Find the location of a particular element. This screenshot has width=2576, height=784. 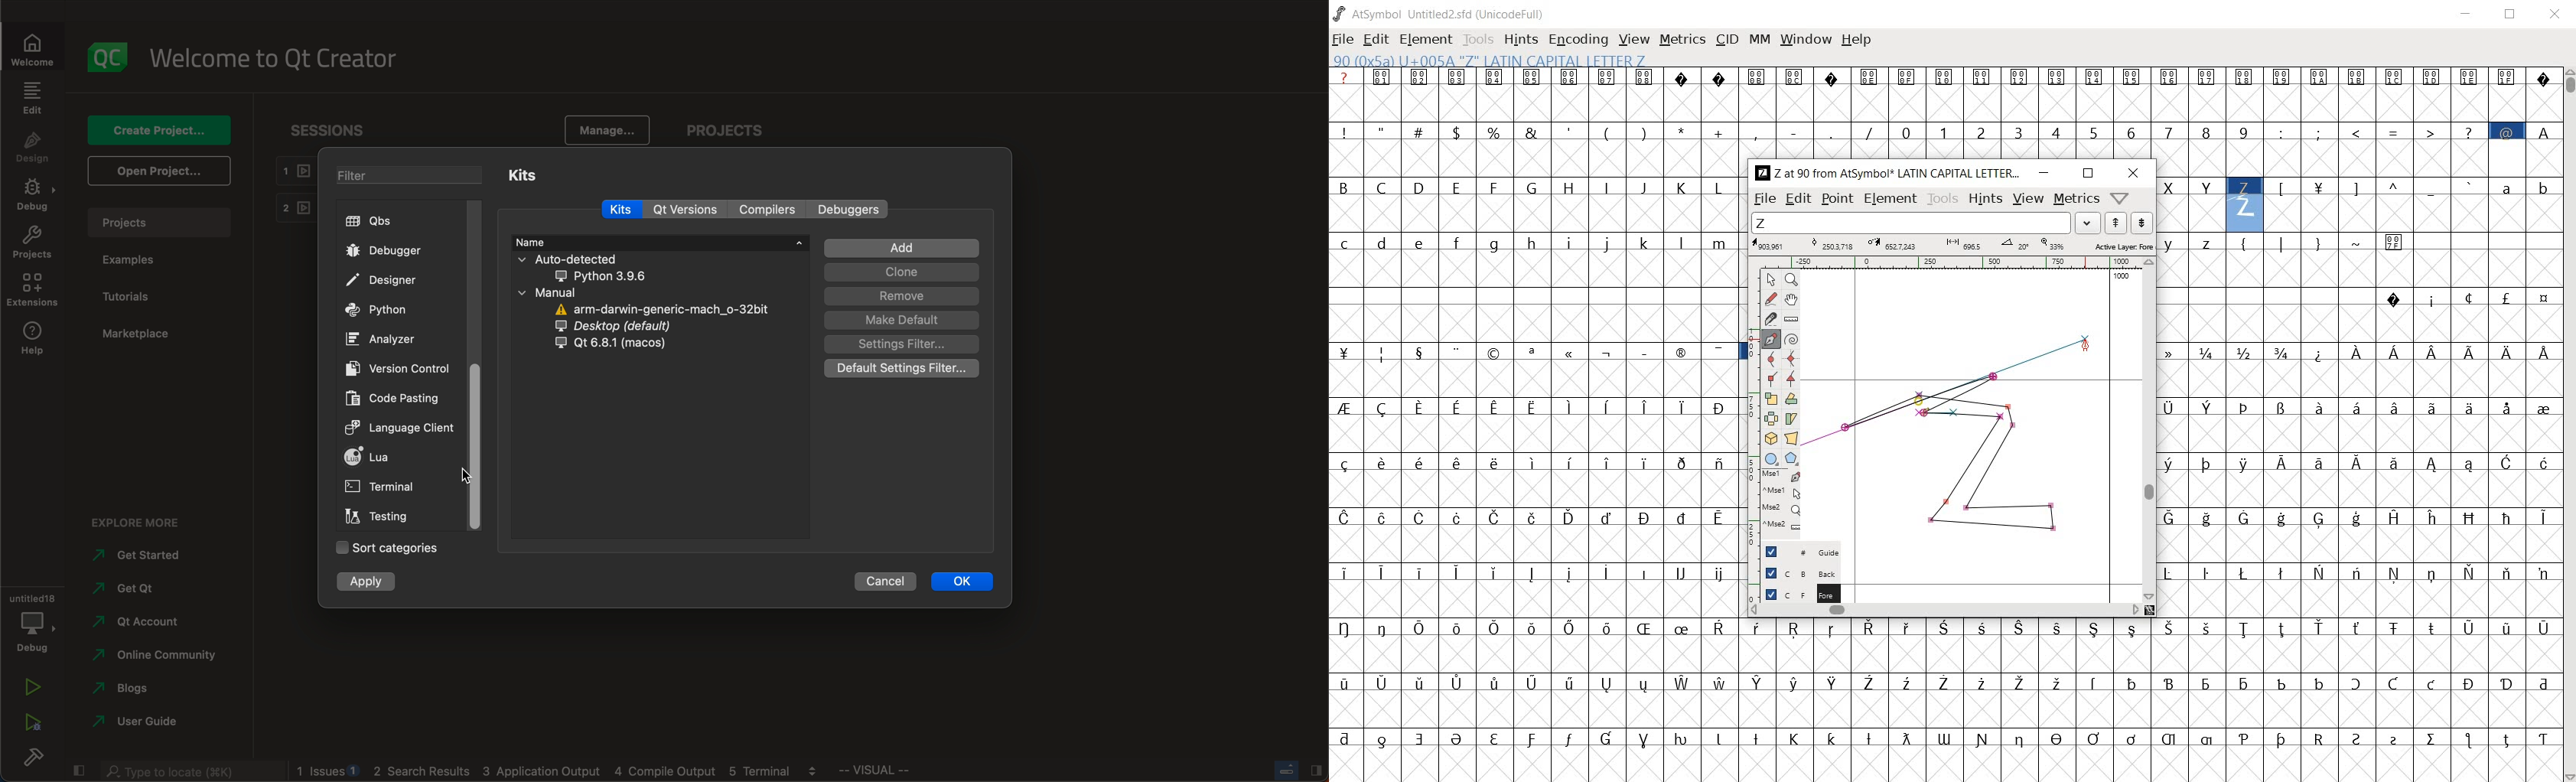

projects is located at coordinates (33, 244).